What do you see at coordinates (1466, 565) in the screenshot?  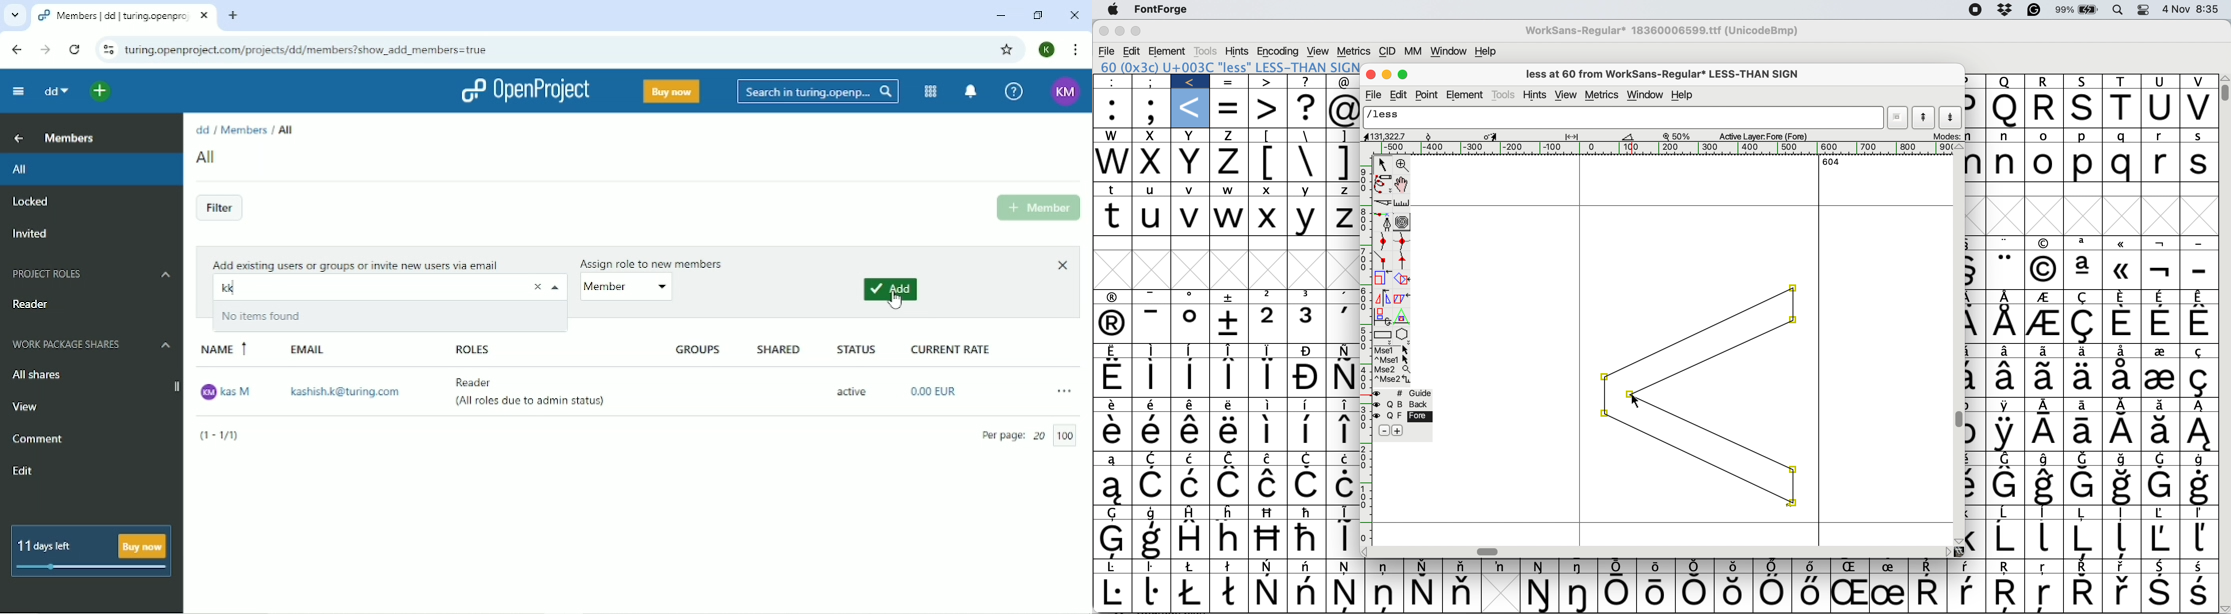 I see `Symbol` at bounding box center [1466, 565].